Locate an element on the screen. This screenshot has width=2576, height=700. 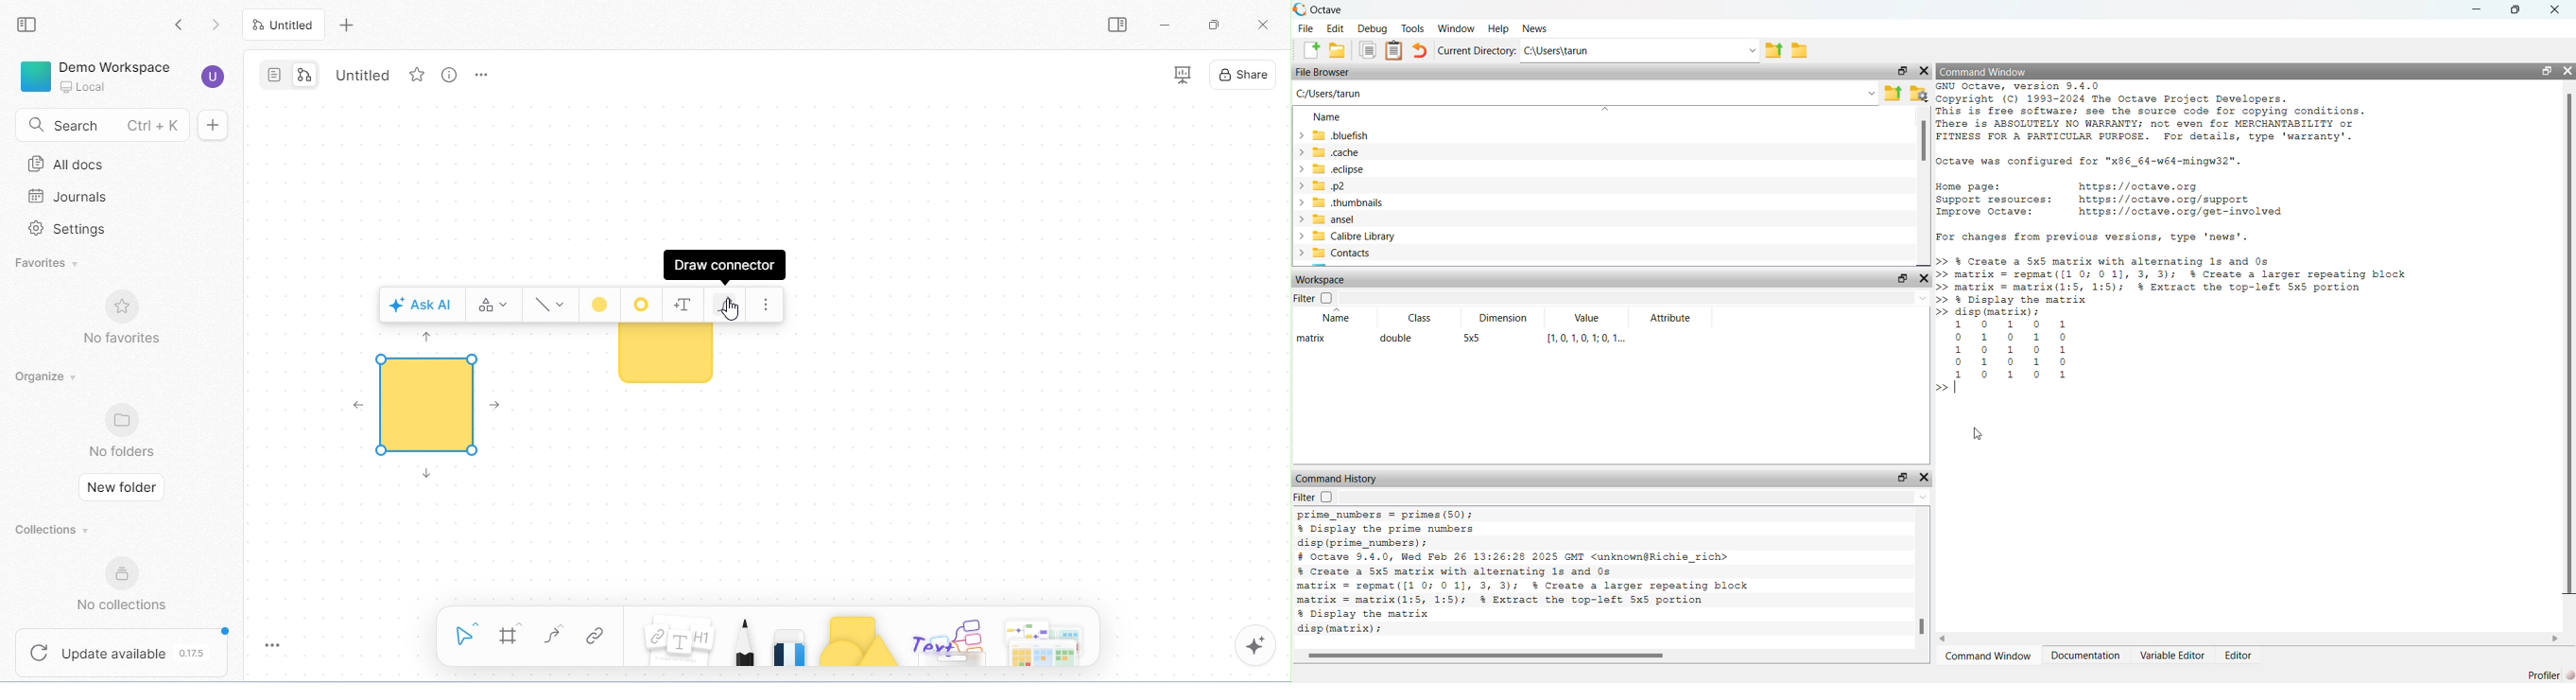
search Ctrl+K is located at coordinates (99, 123).